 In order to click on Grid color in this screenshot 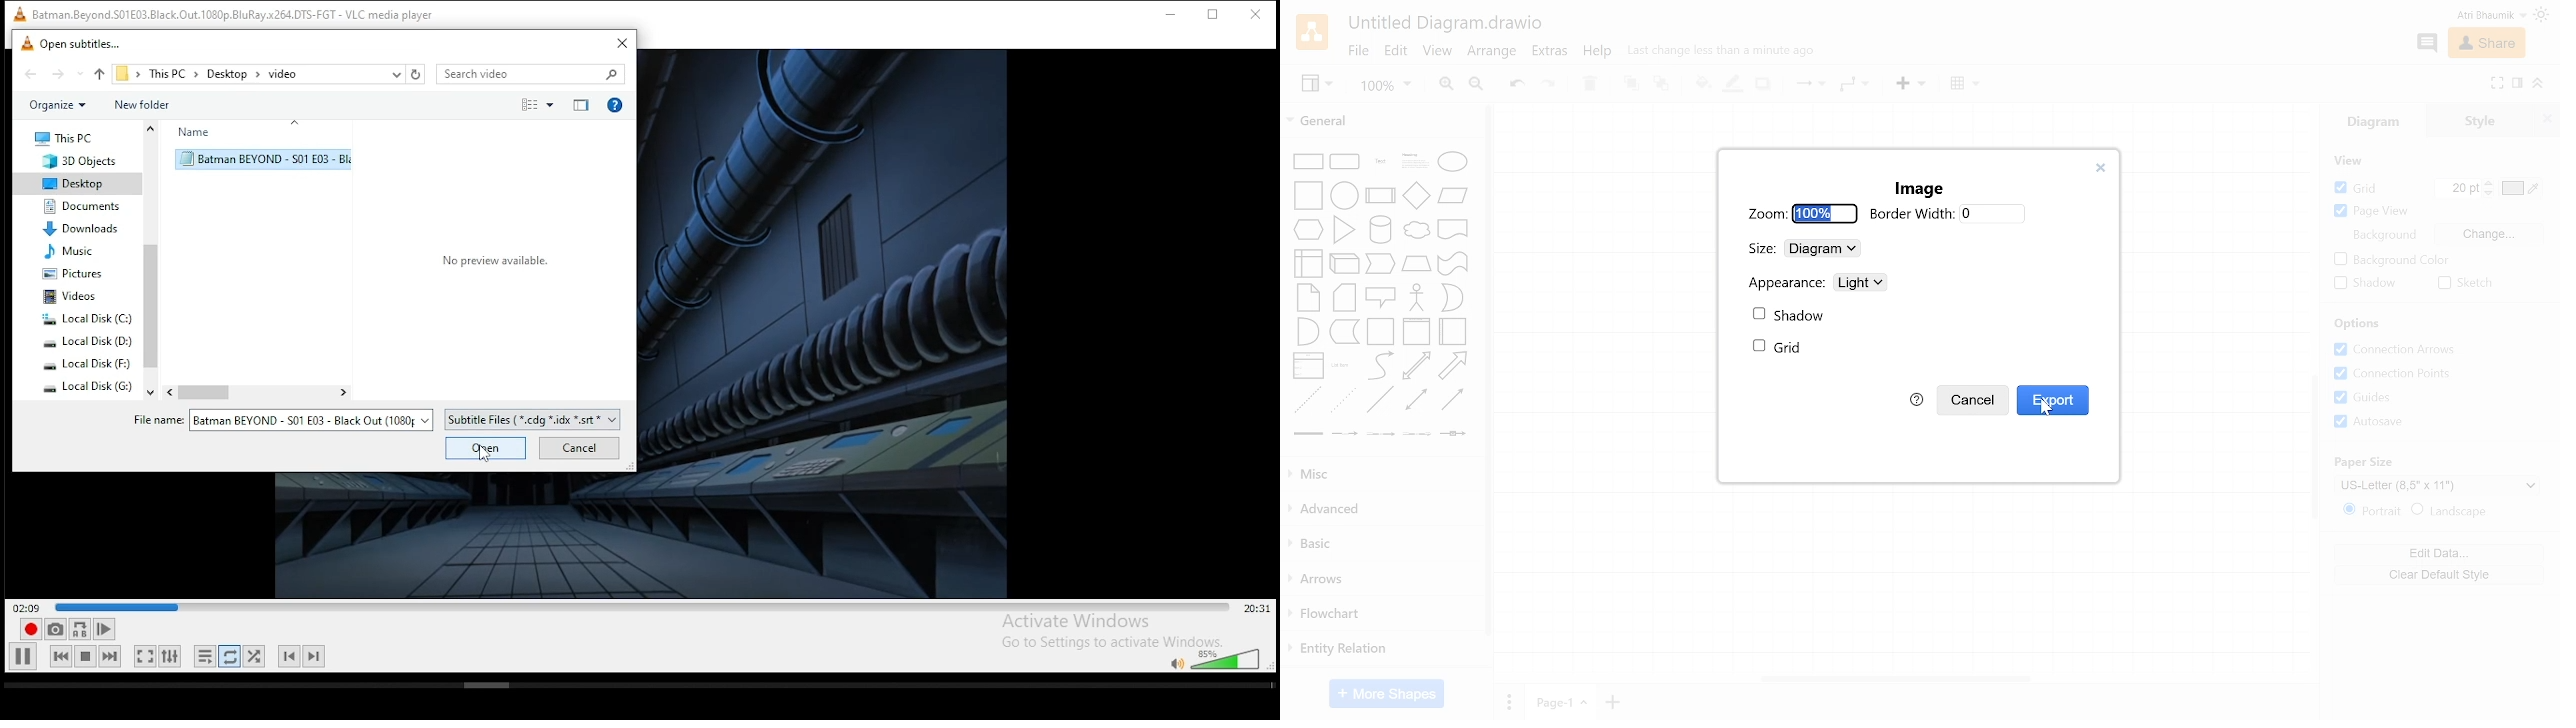, I will do `click(2520, 188)`.